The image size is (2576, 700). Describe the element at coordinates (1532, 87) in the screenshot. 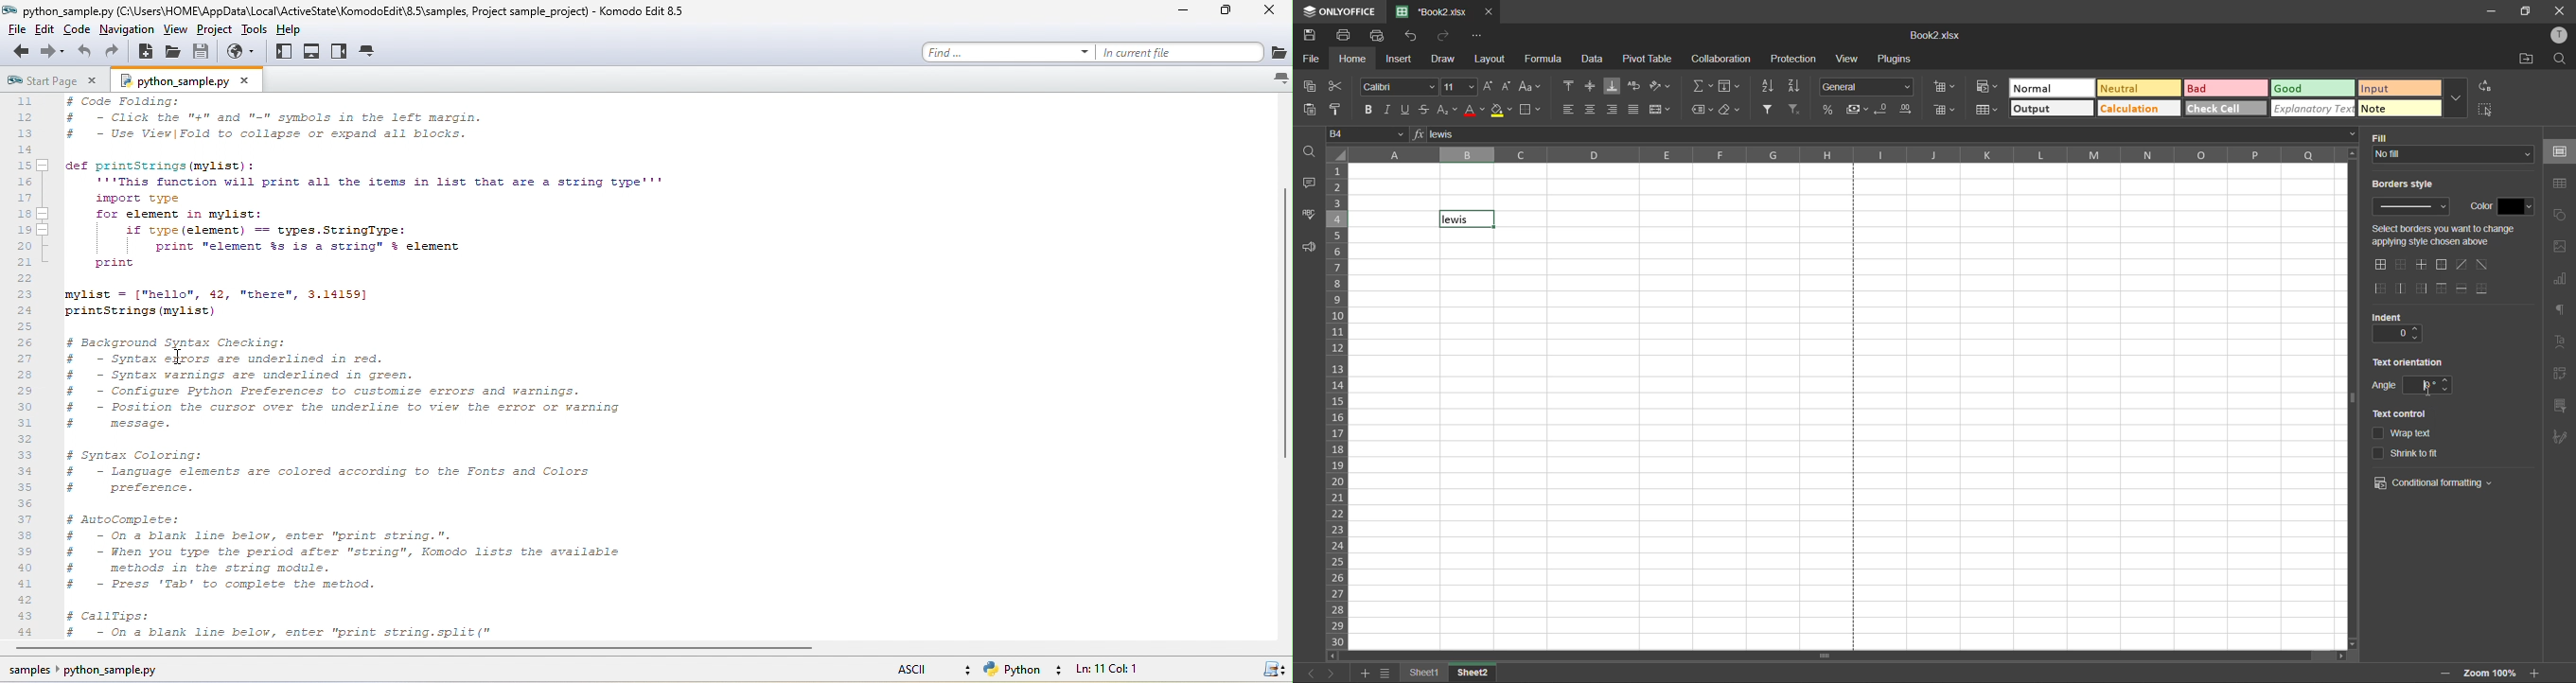

I see `change case` at that location.